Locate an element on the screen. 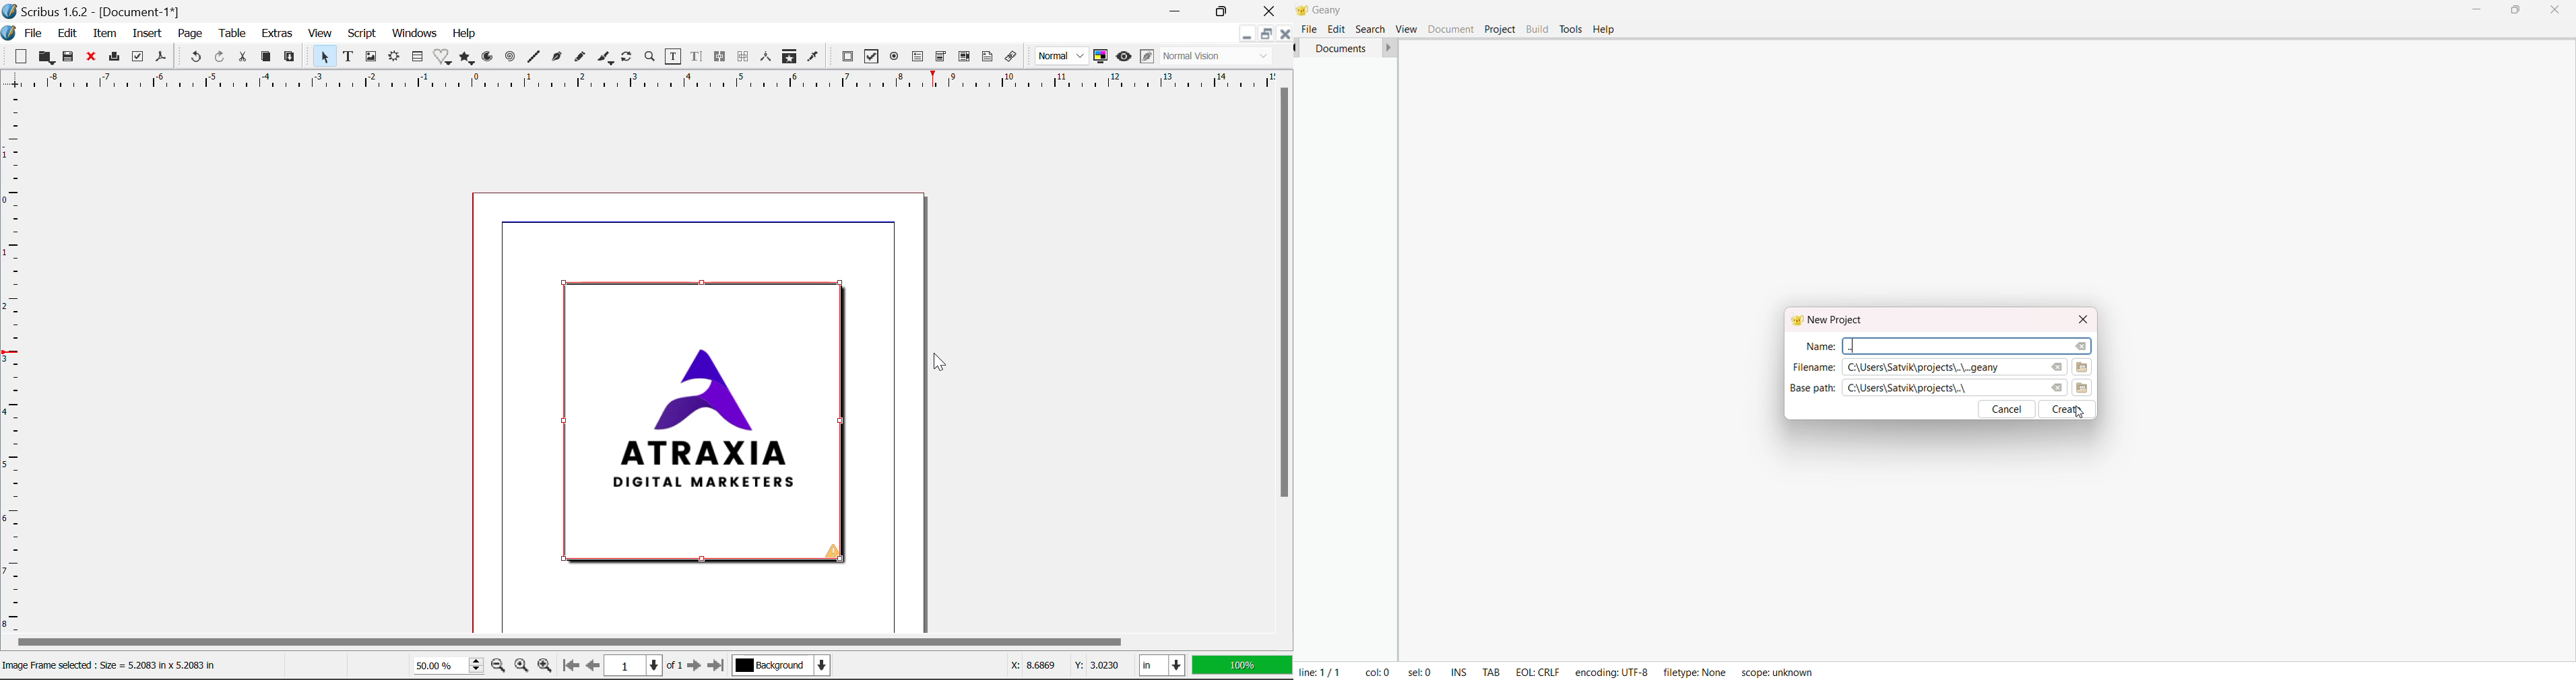 Image resolution: width=2576 pixels, height=700 pixels. new project is located at coordinates (1849, 319).